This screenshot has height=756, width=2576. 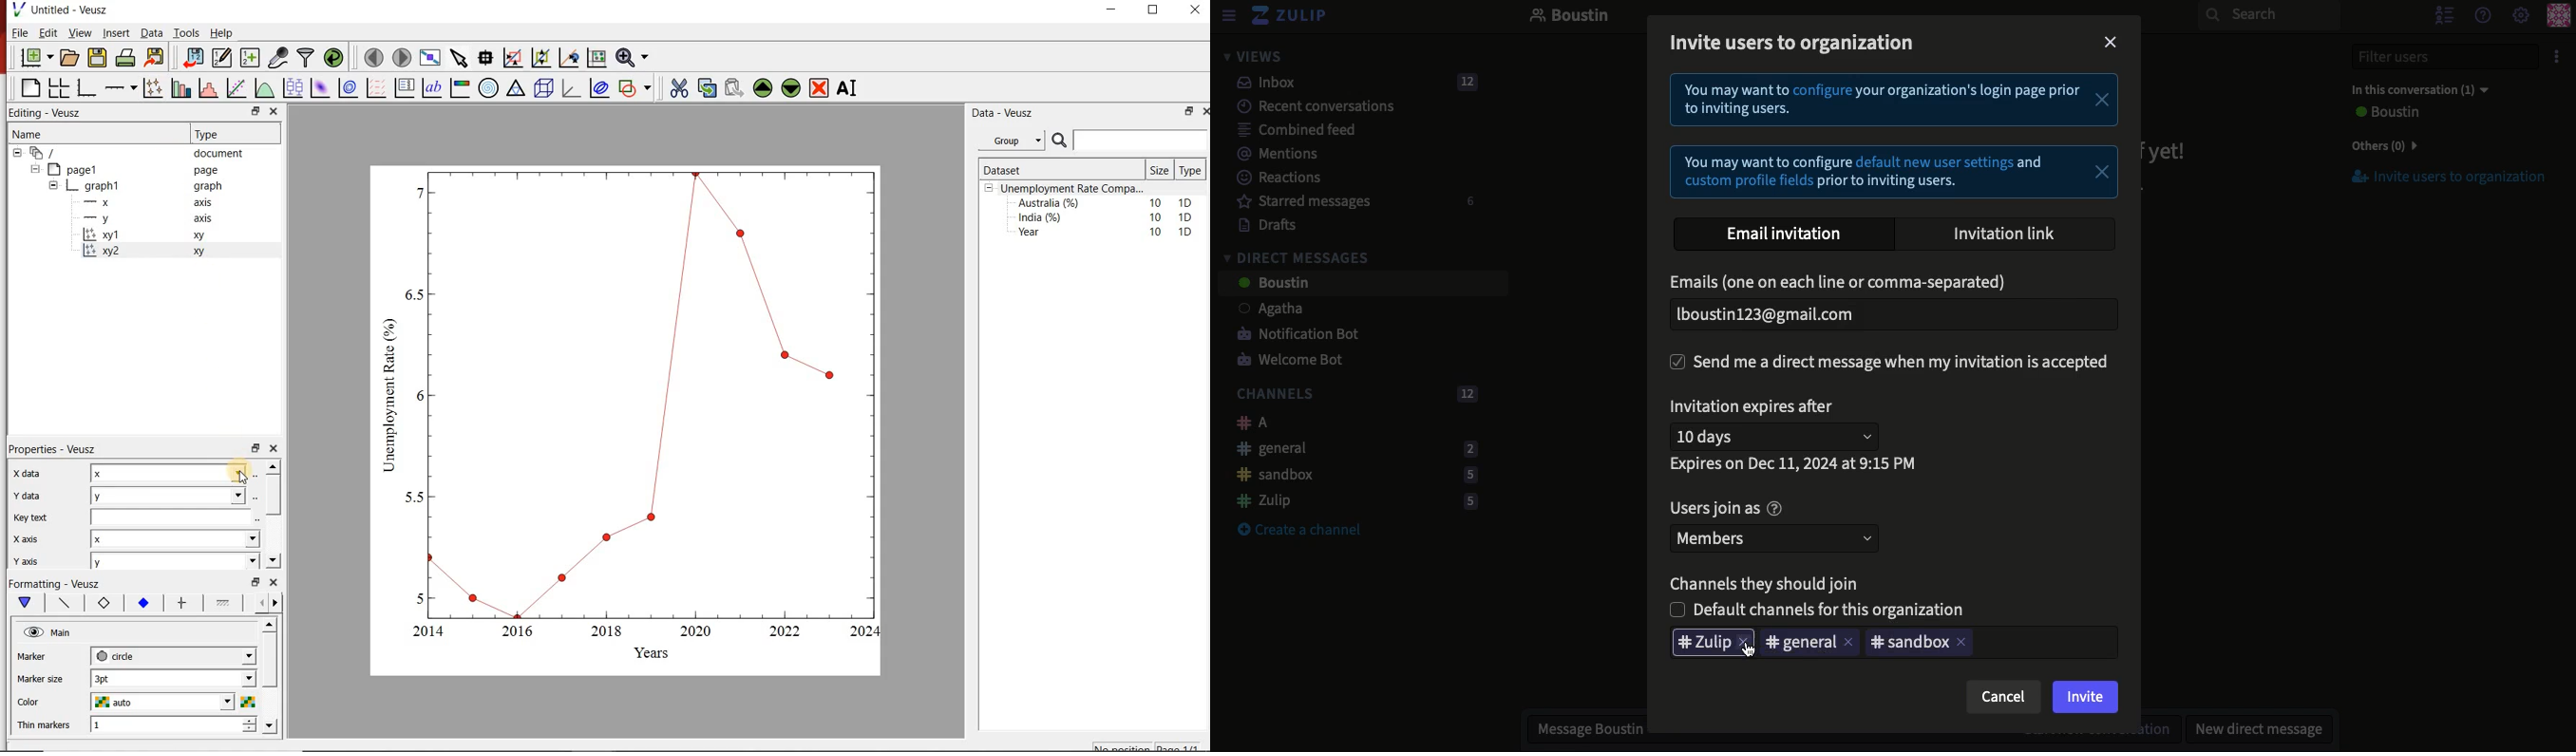 What do you see at coordinates (71, 58) in the screenshot?
I see `open document` at bounding box center [71, 58].